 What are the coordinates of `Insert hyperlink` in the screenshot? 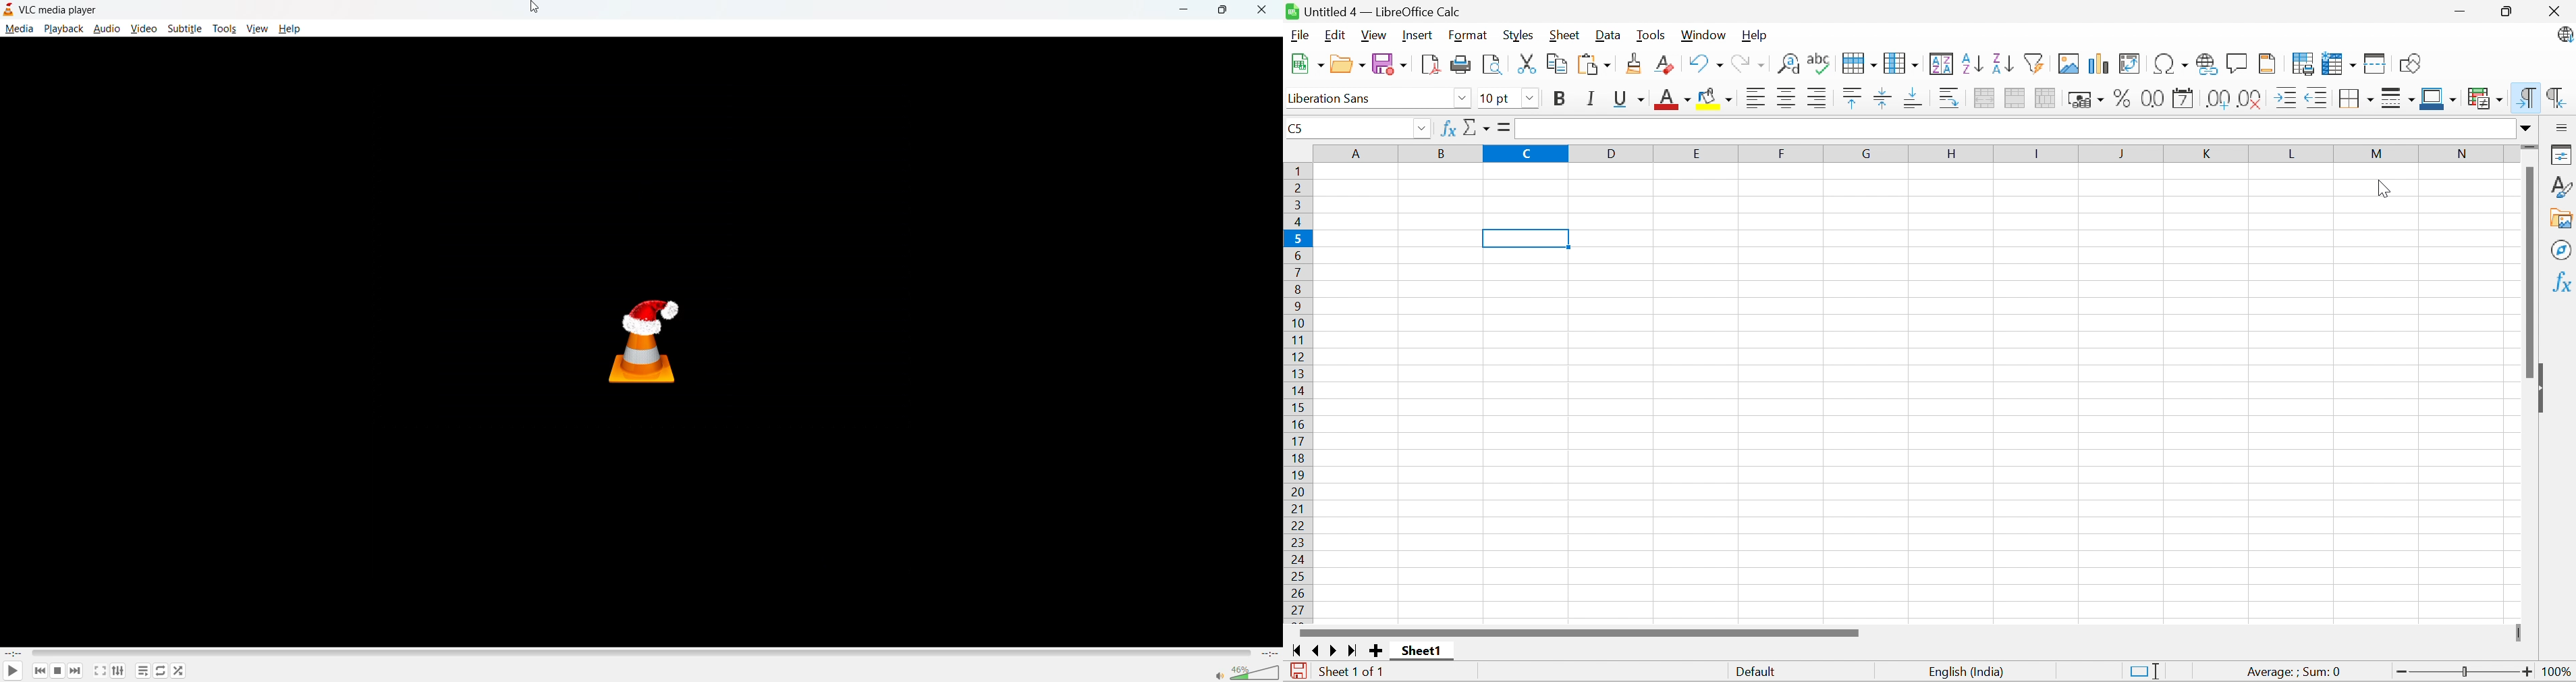 It's located at (2204, 64).